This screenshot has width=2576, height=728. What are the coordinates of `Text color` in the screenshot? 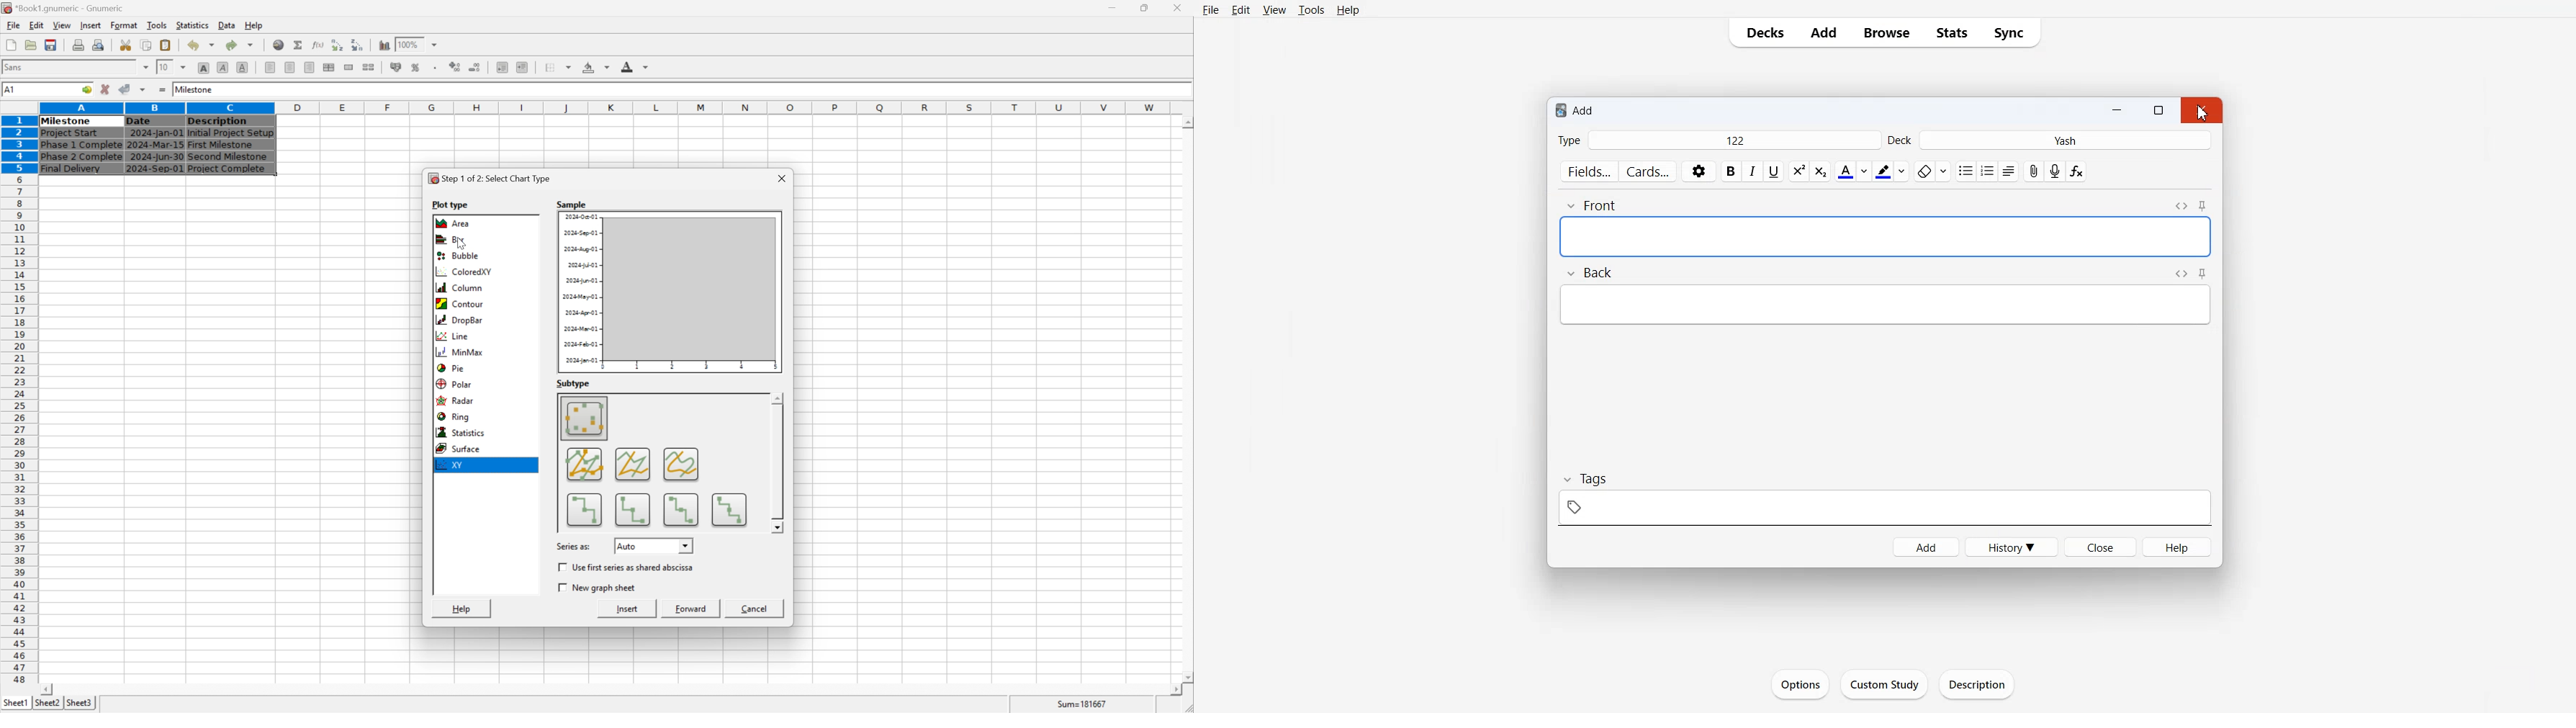 It's located at (1852, 171).